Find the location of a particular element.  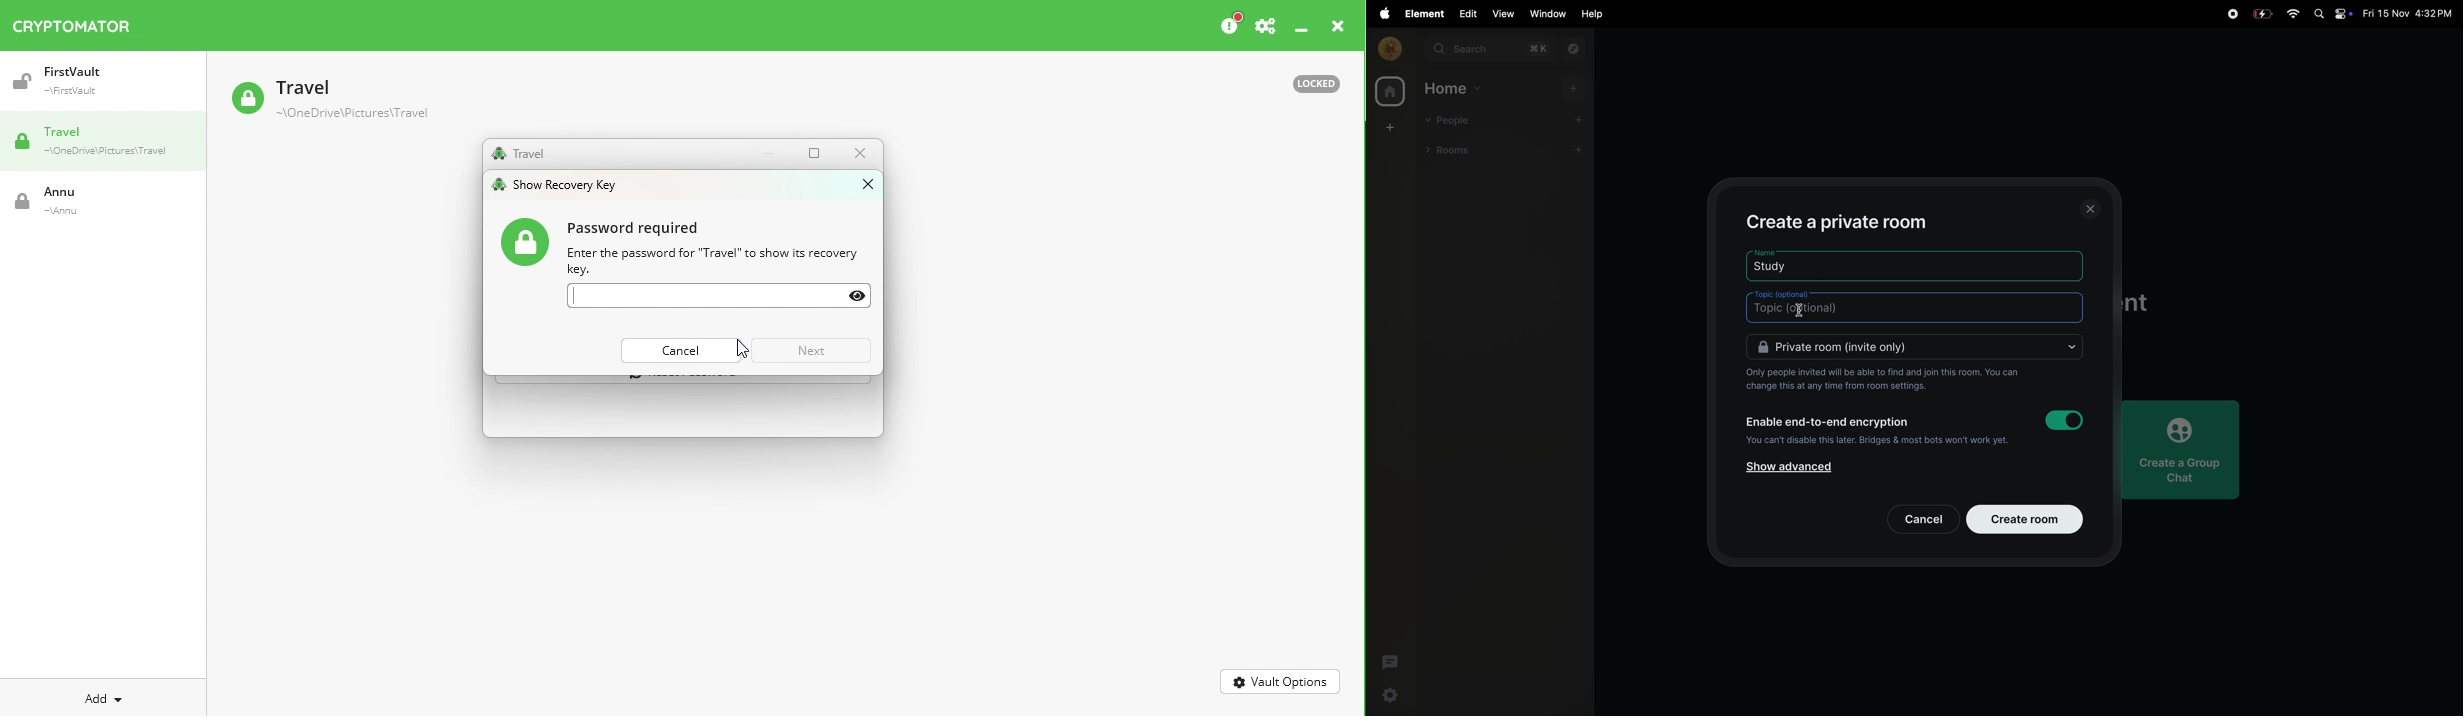

view is located at coordinates (1503, 13).